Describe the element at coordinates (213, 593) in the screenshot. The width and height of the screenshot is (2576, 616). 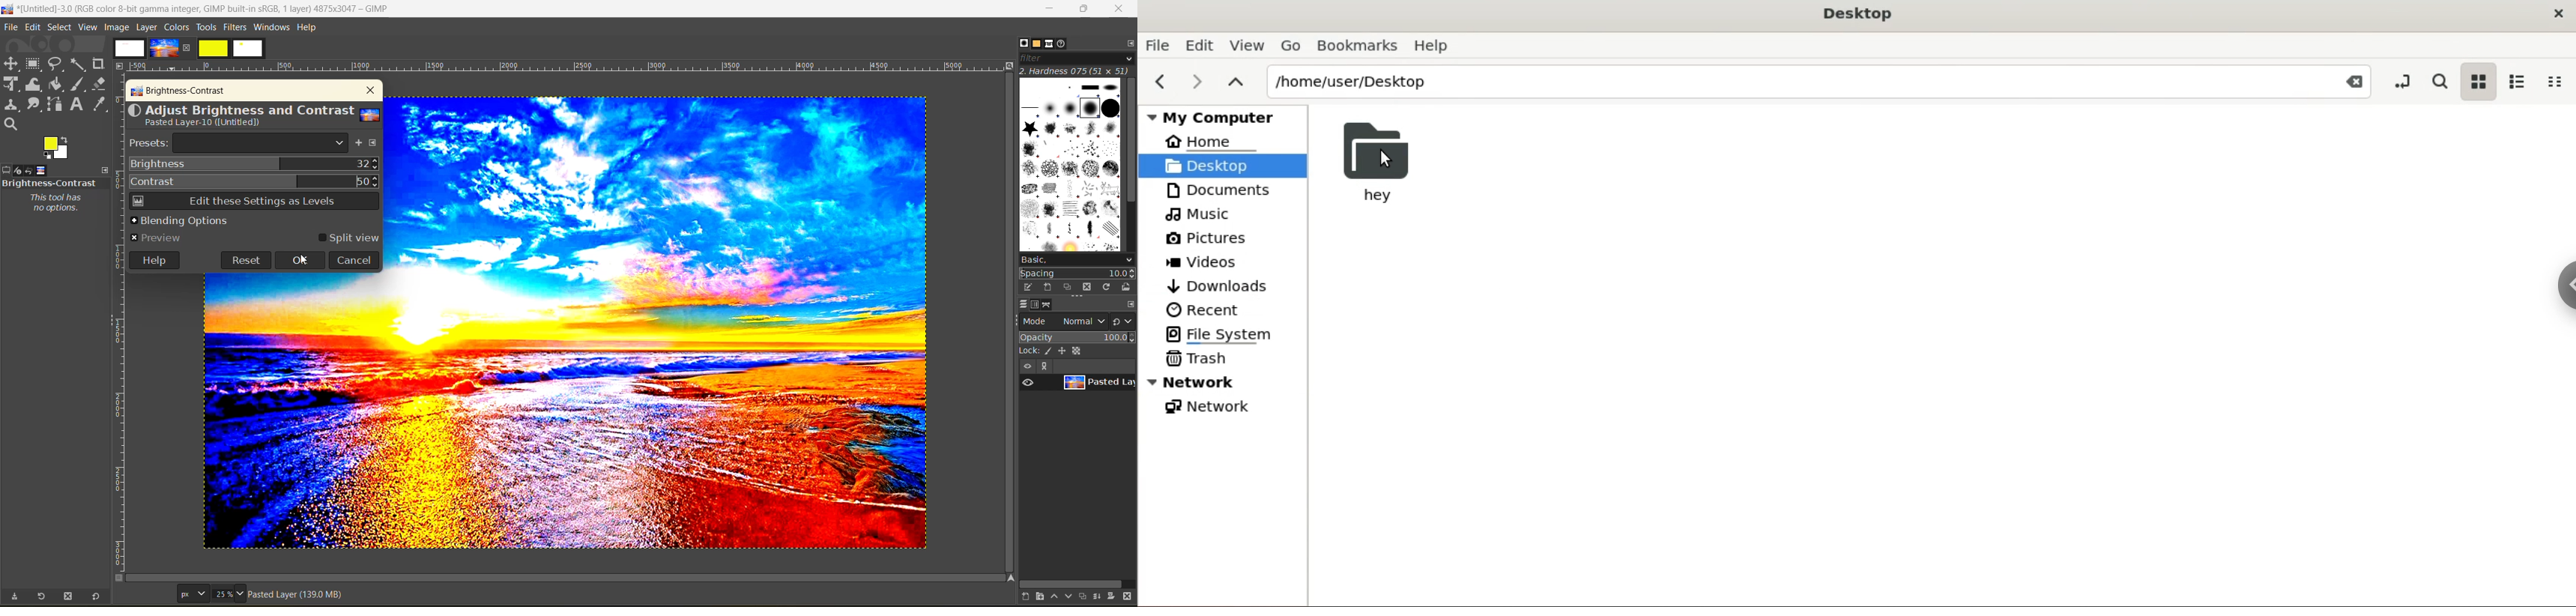
I see `size` at that location.